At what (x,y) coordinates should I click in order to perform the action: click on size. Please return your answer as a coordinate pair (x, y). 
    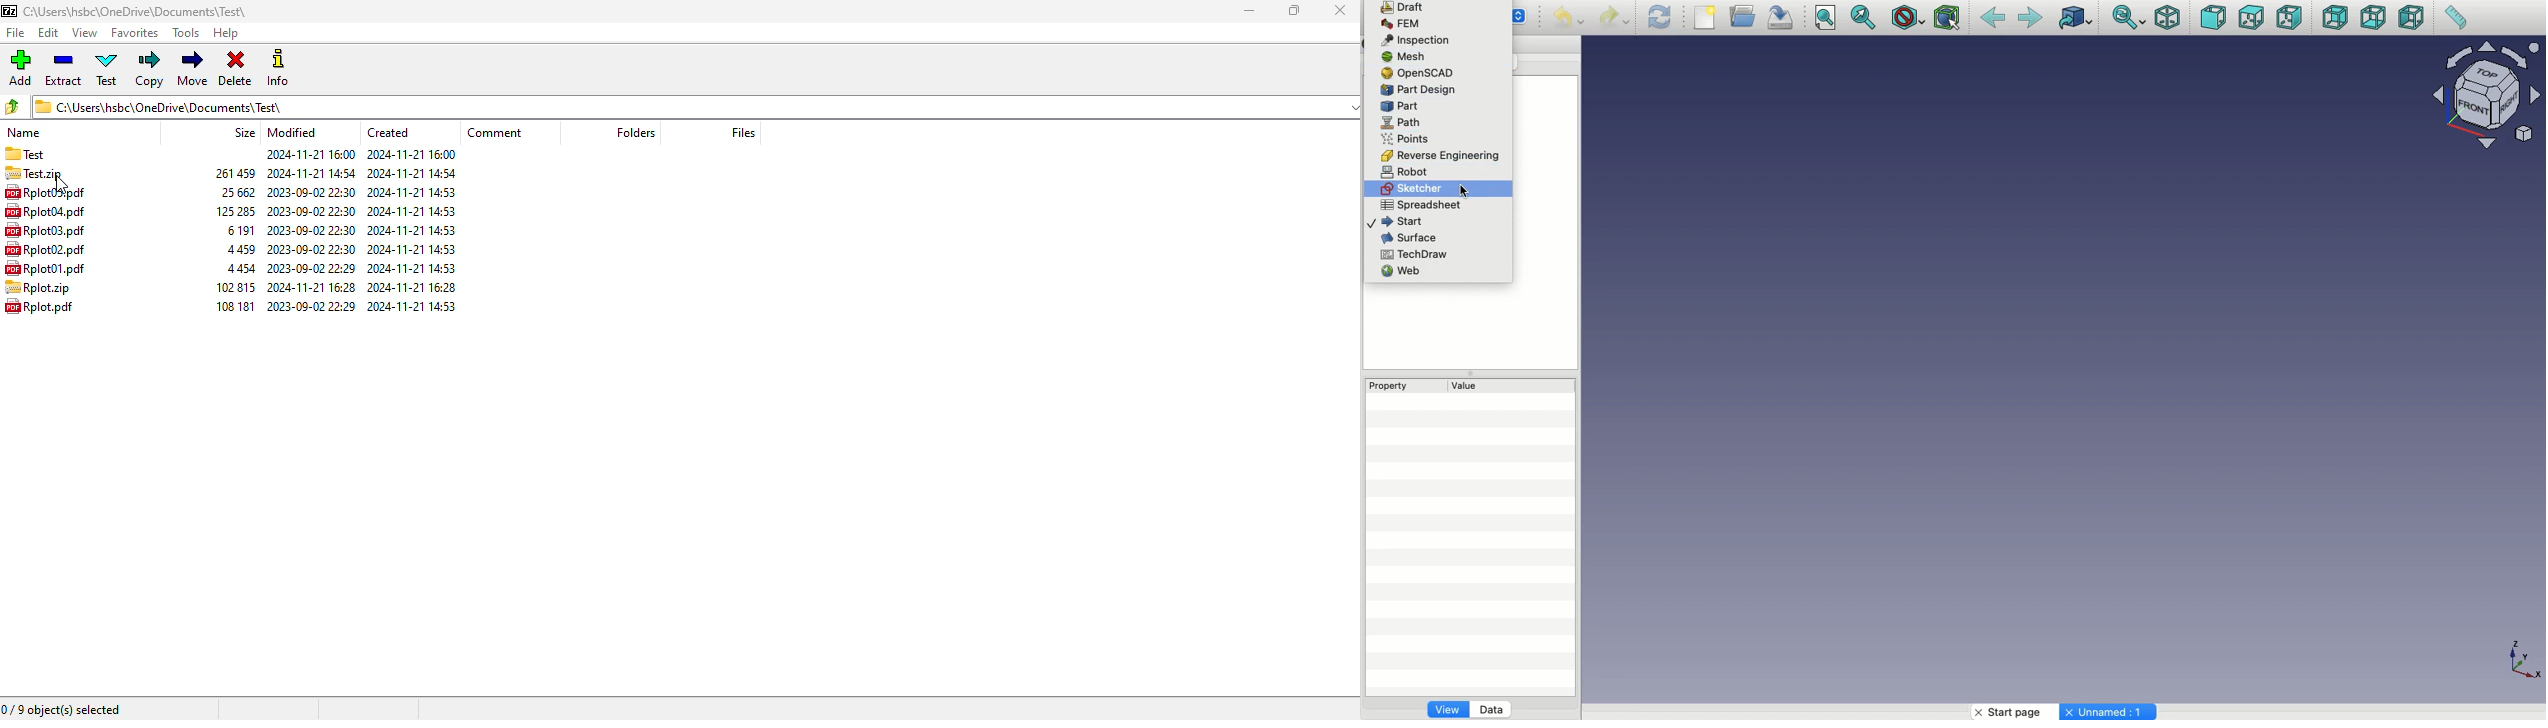
    Looking at the image, I should click on (241, 268).